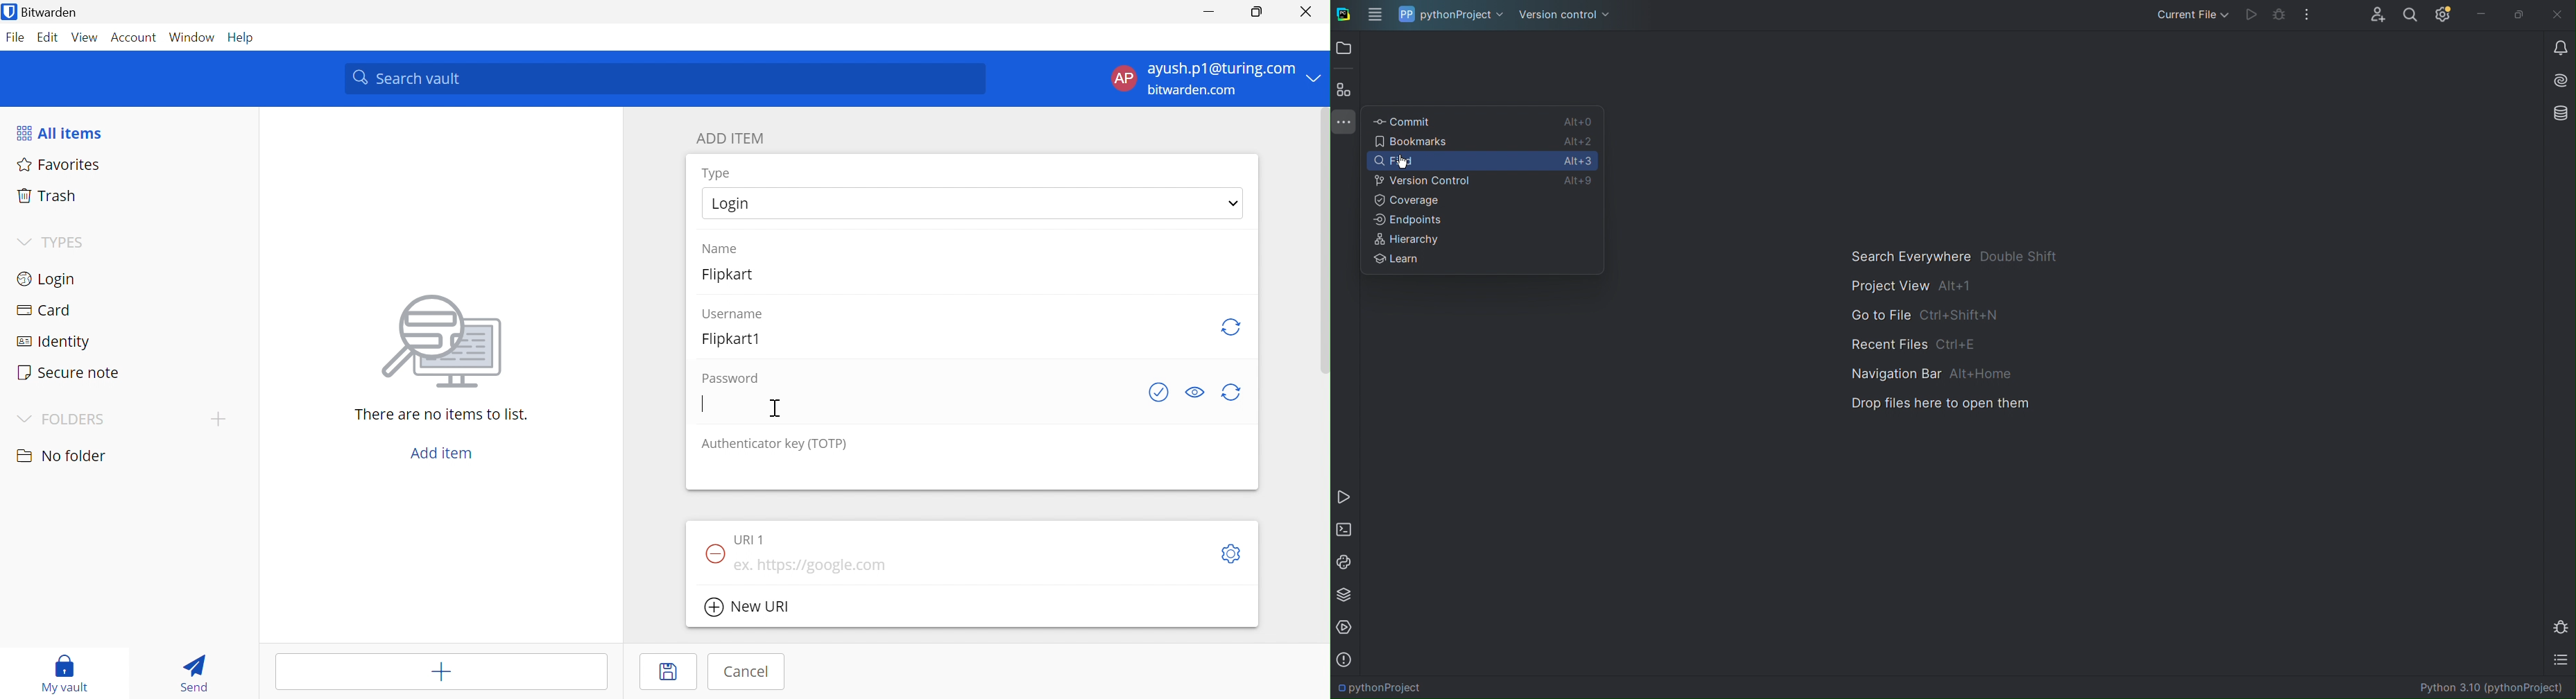  What do you see at coordinates (46, 311) in the screenshot?
I see `Card` at bounding box center [46, 311].